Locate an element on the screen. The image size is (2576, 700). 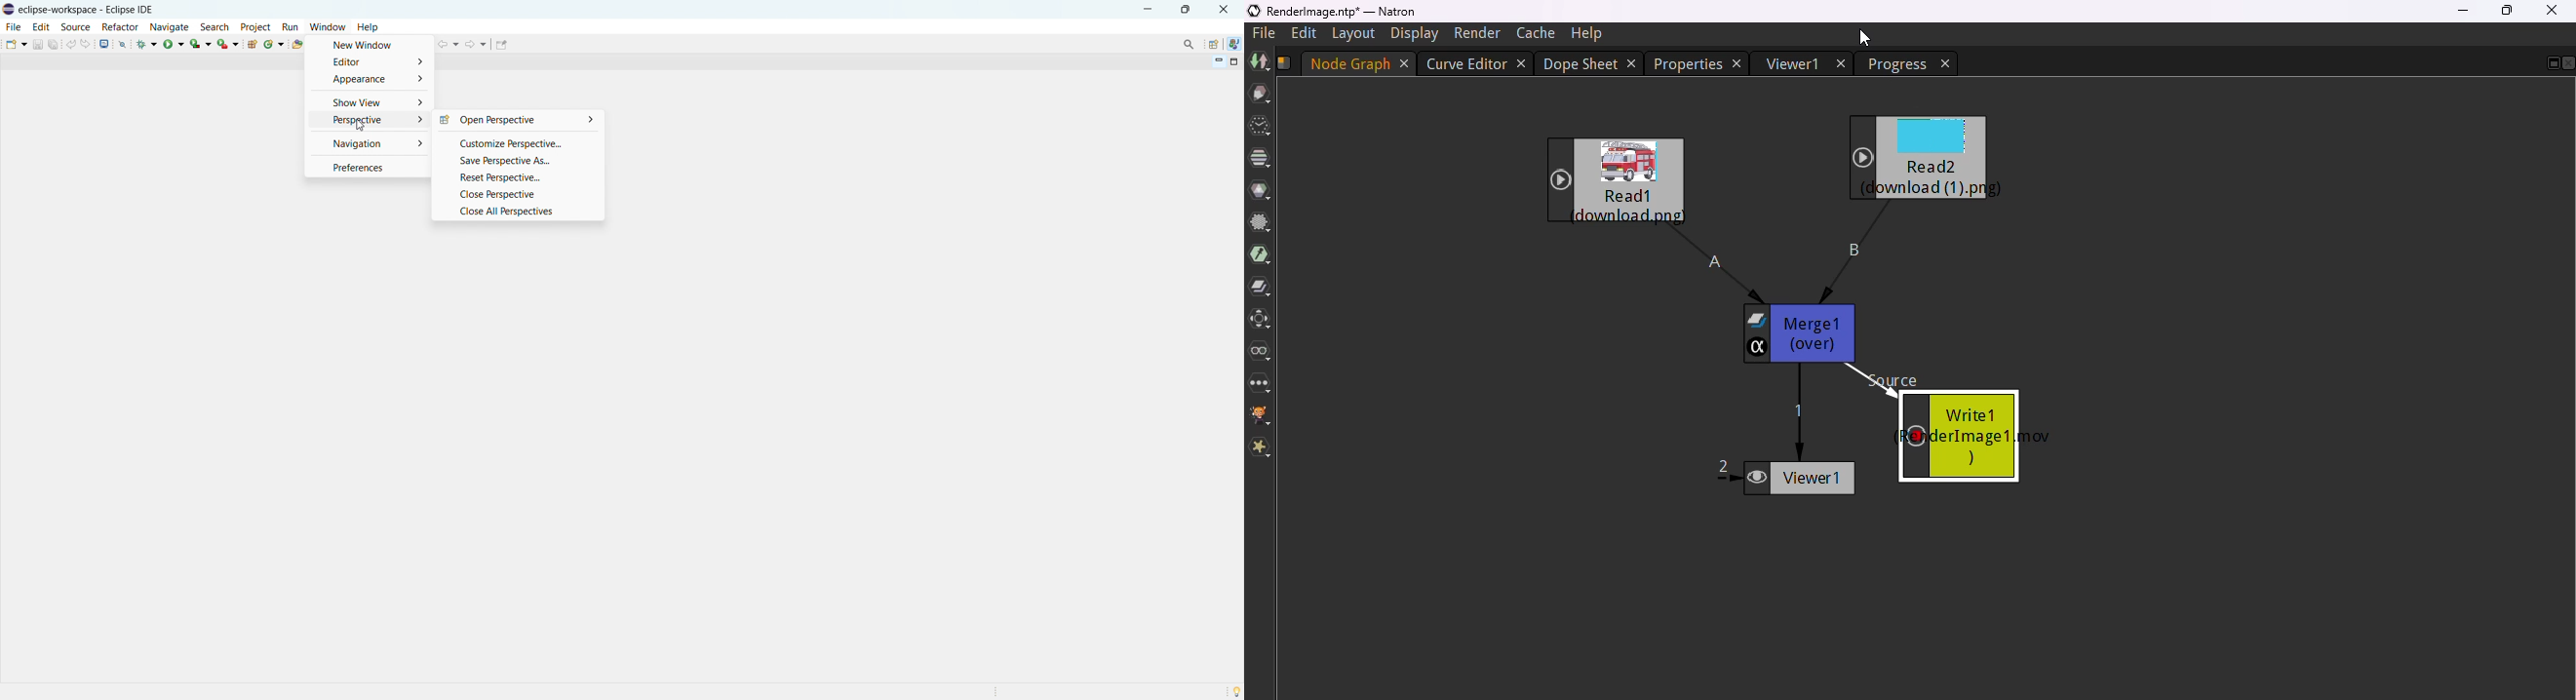
coverage is located at coordinates (201, 43).